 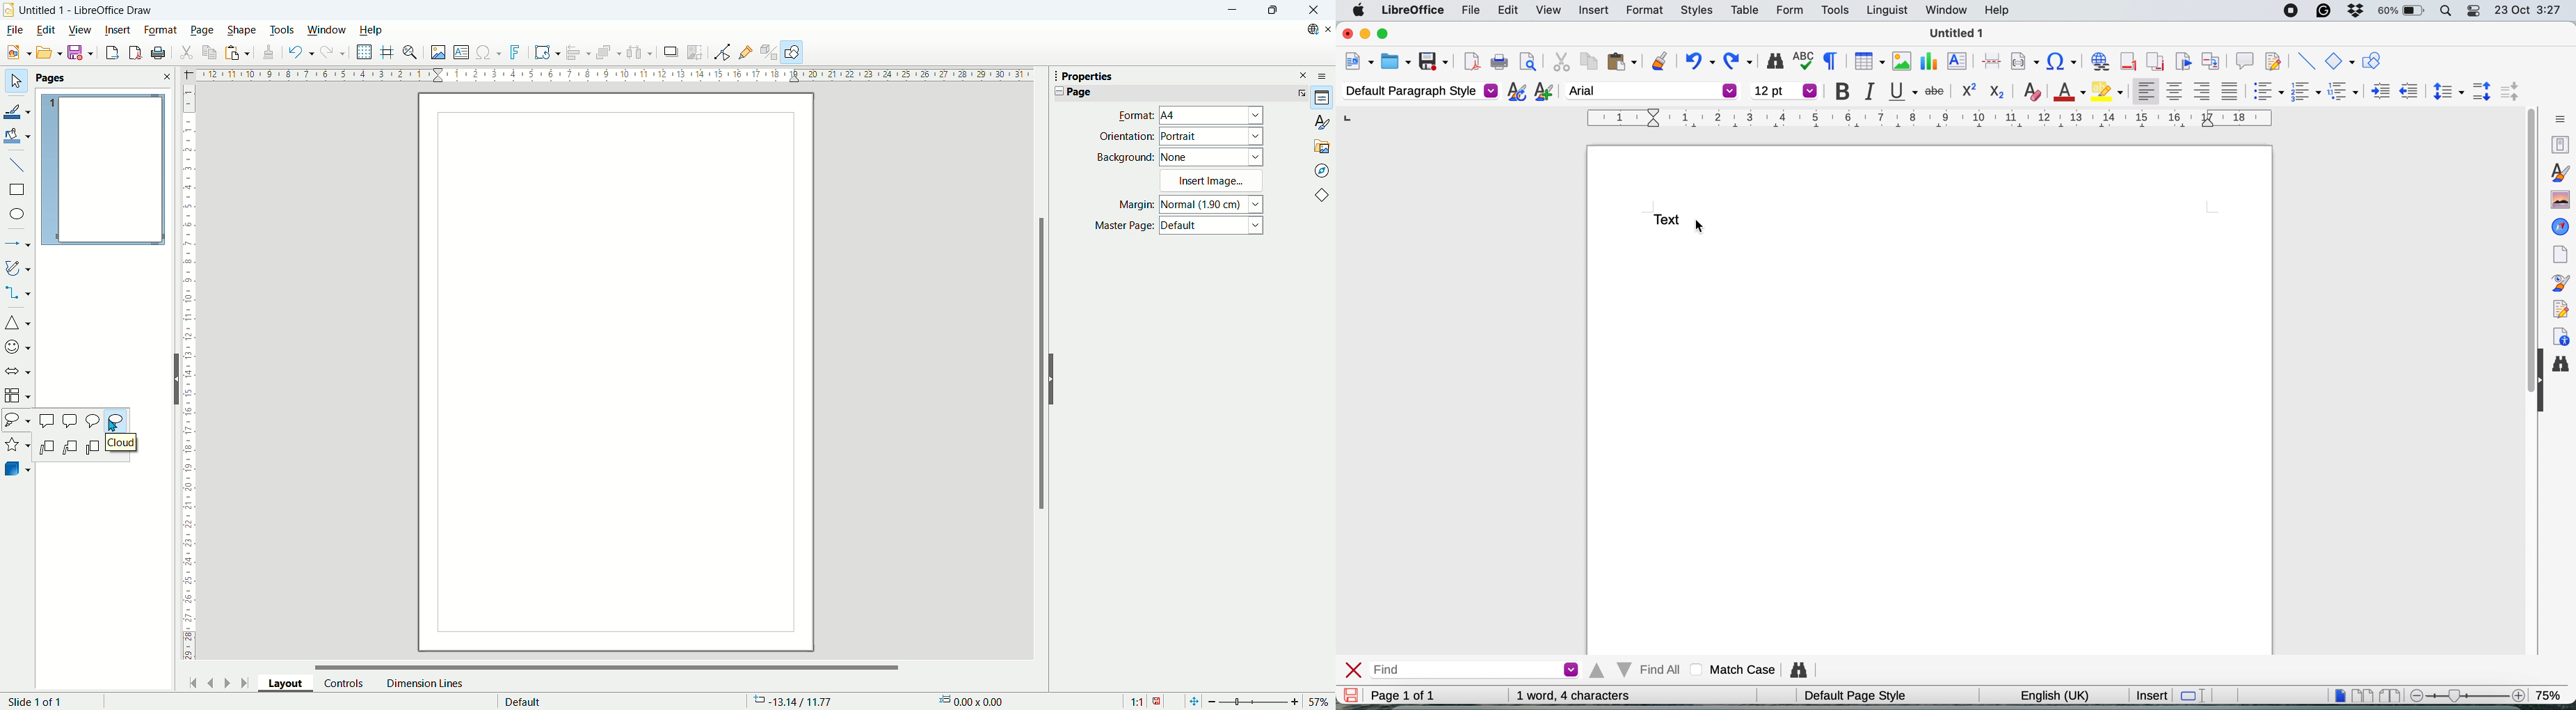 What do you see at coordinates (2191, 695) in the screenshot?
I see `standard selection` at bounding box center [2191, 695].